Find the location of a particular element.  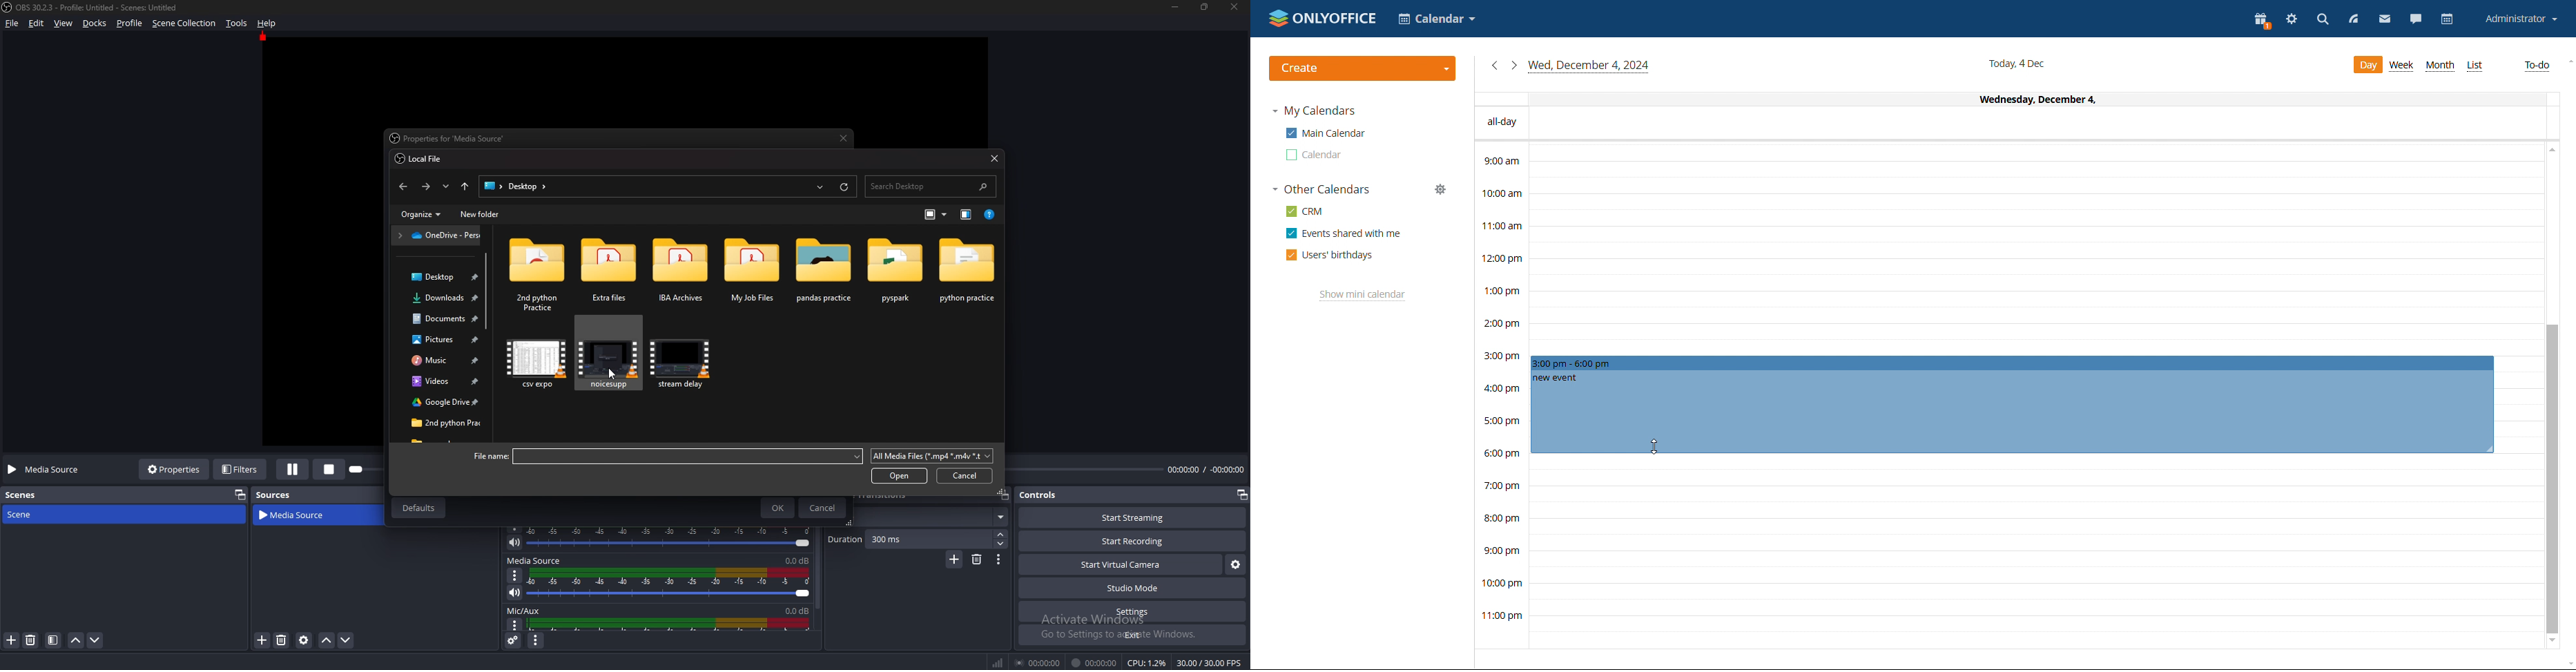

Increase duration is located at coordinates (1003, 534).